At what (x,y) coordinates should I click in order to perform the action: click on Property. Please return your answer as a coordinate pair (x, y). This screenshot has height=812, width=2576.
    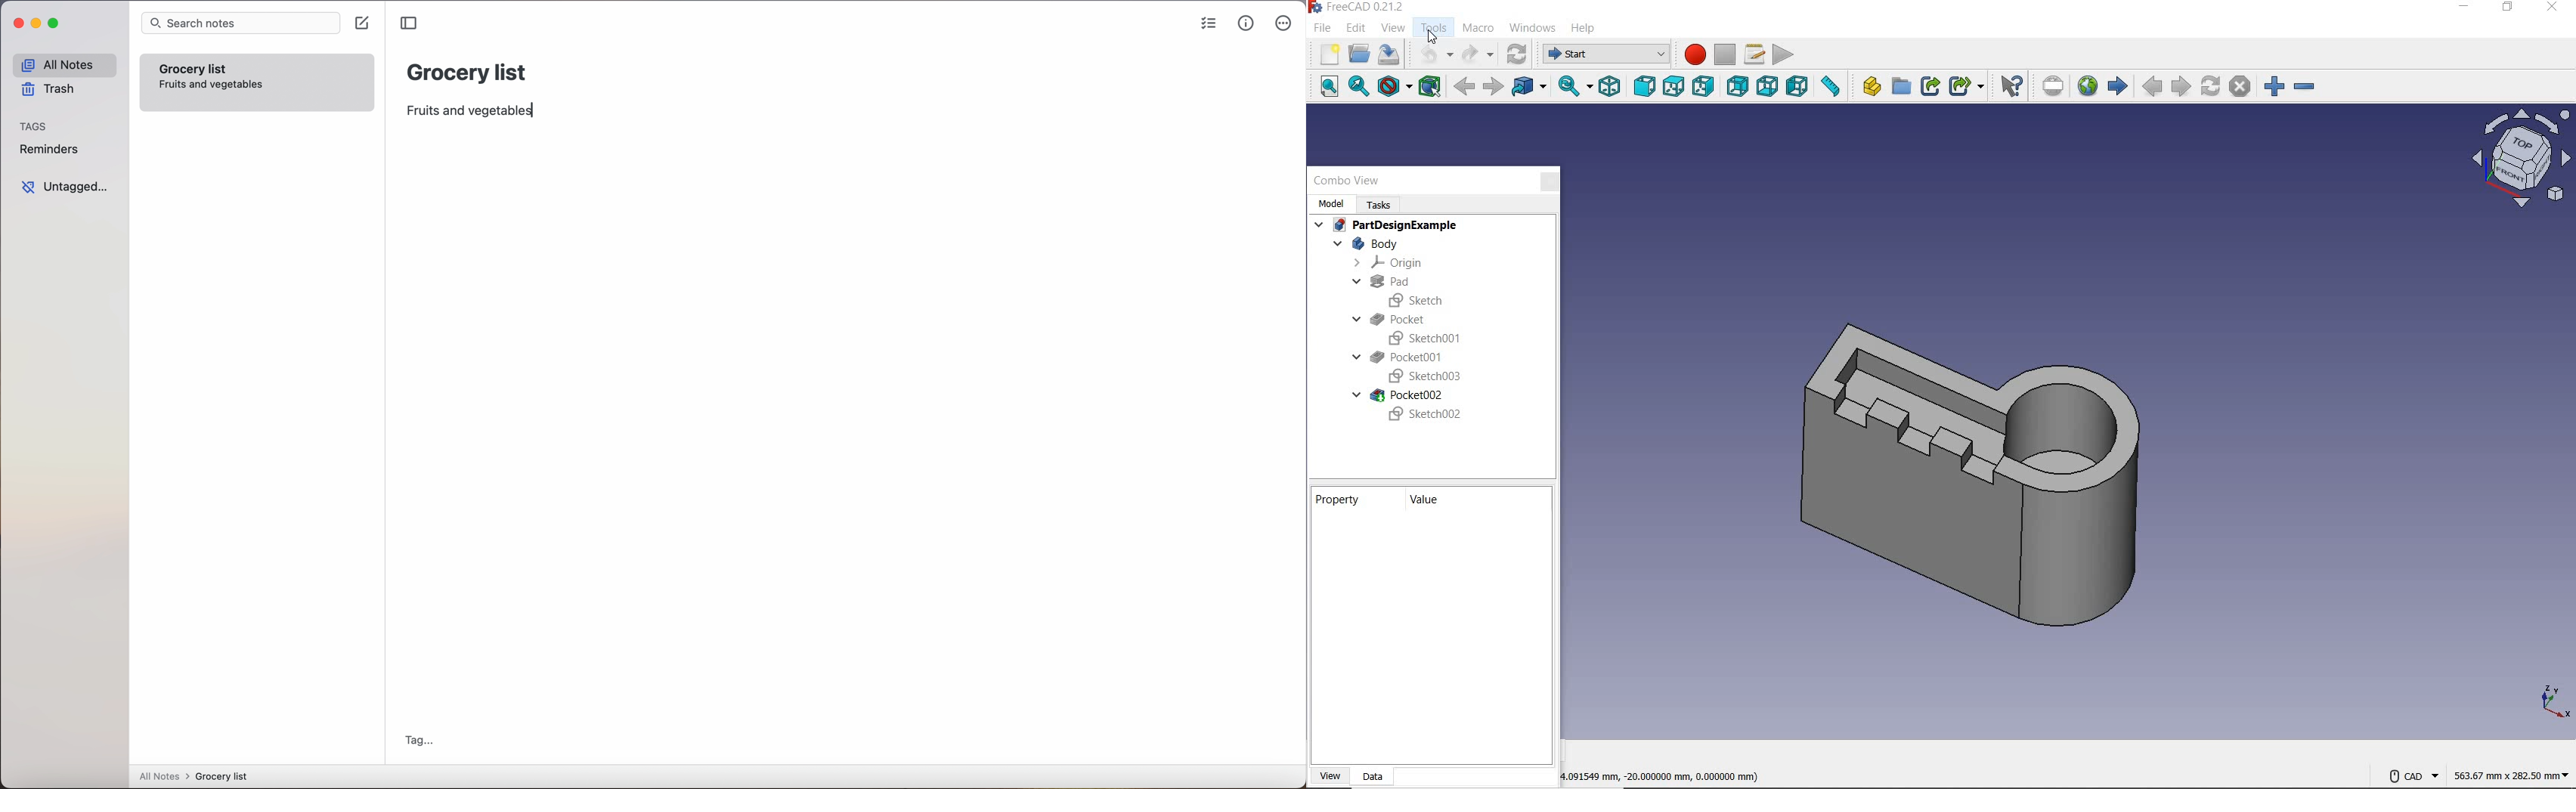
    Looking at the image, I should click on (1342, 499).